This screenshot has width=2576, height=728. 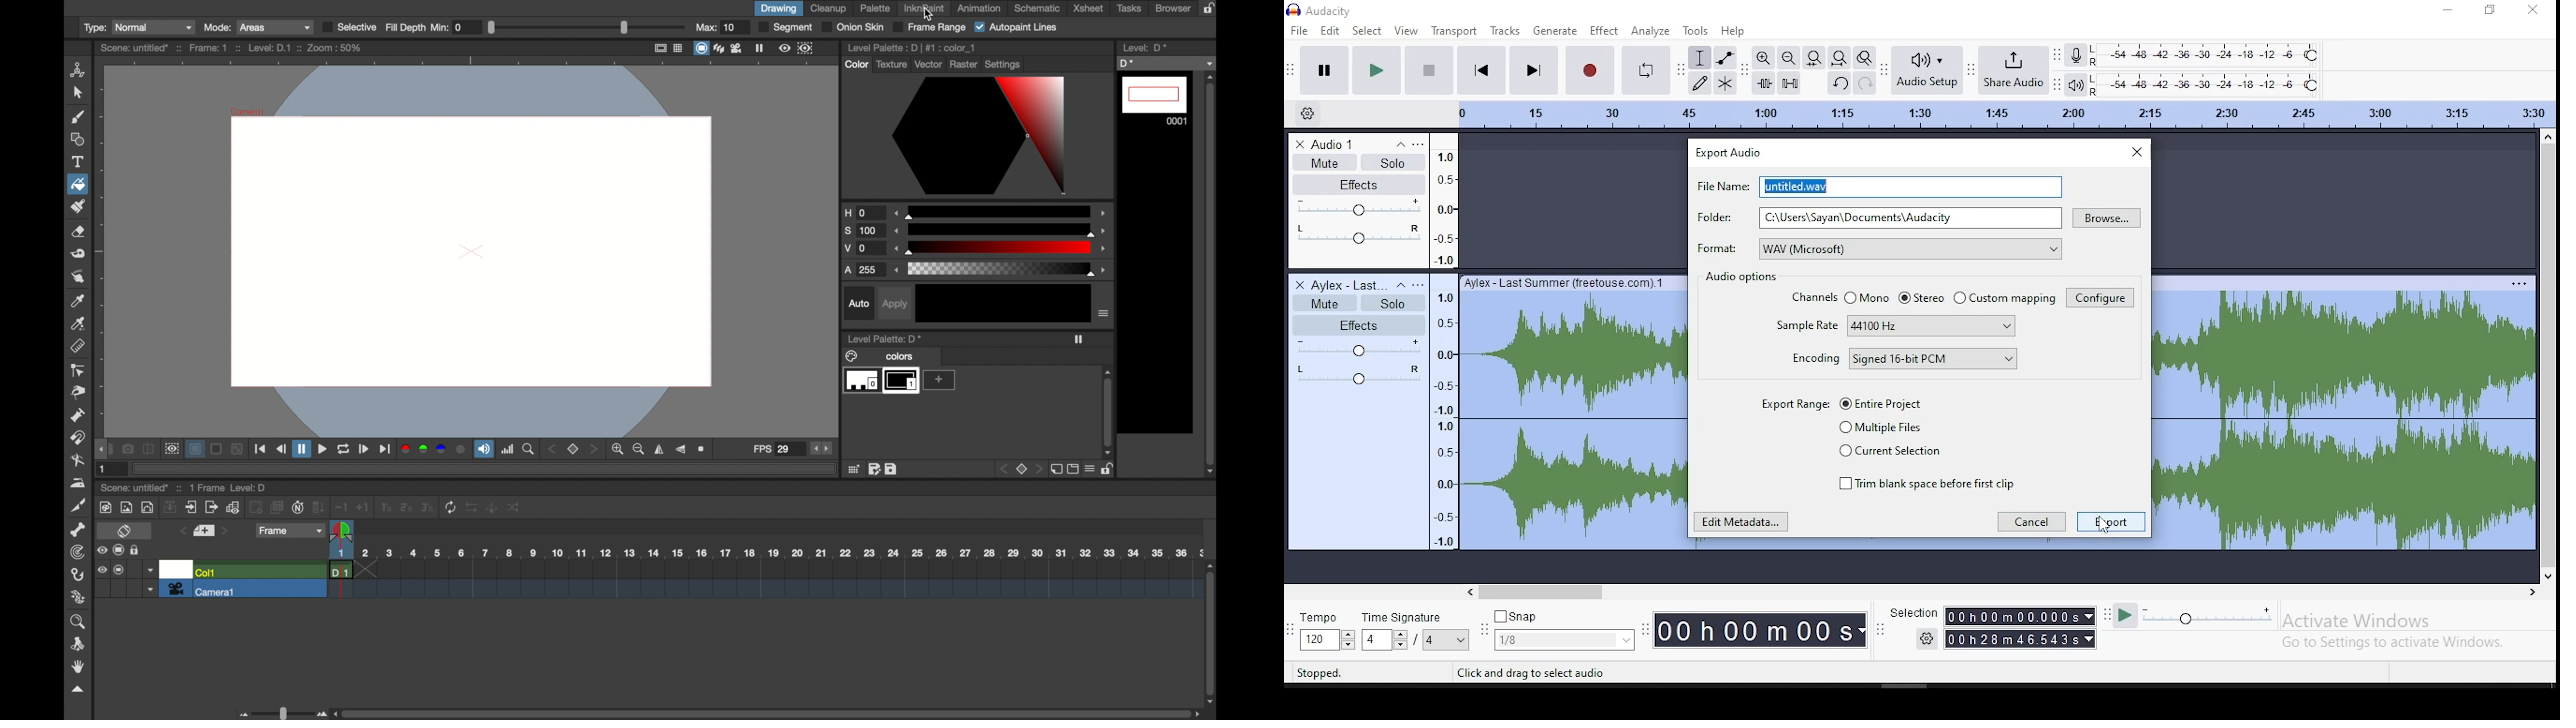 What do you see at coordinates (1740, 522) in the screenshot?
I see `edit meta data` at bounding box center [1740, 522].